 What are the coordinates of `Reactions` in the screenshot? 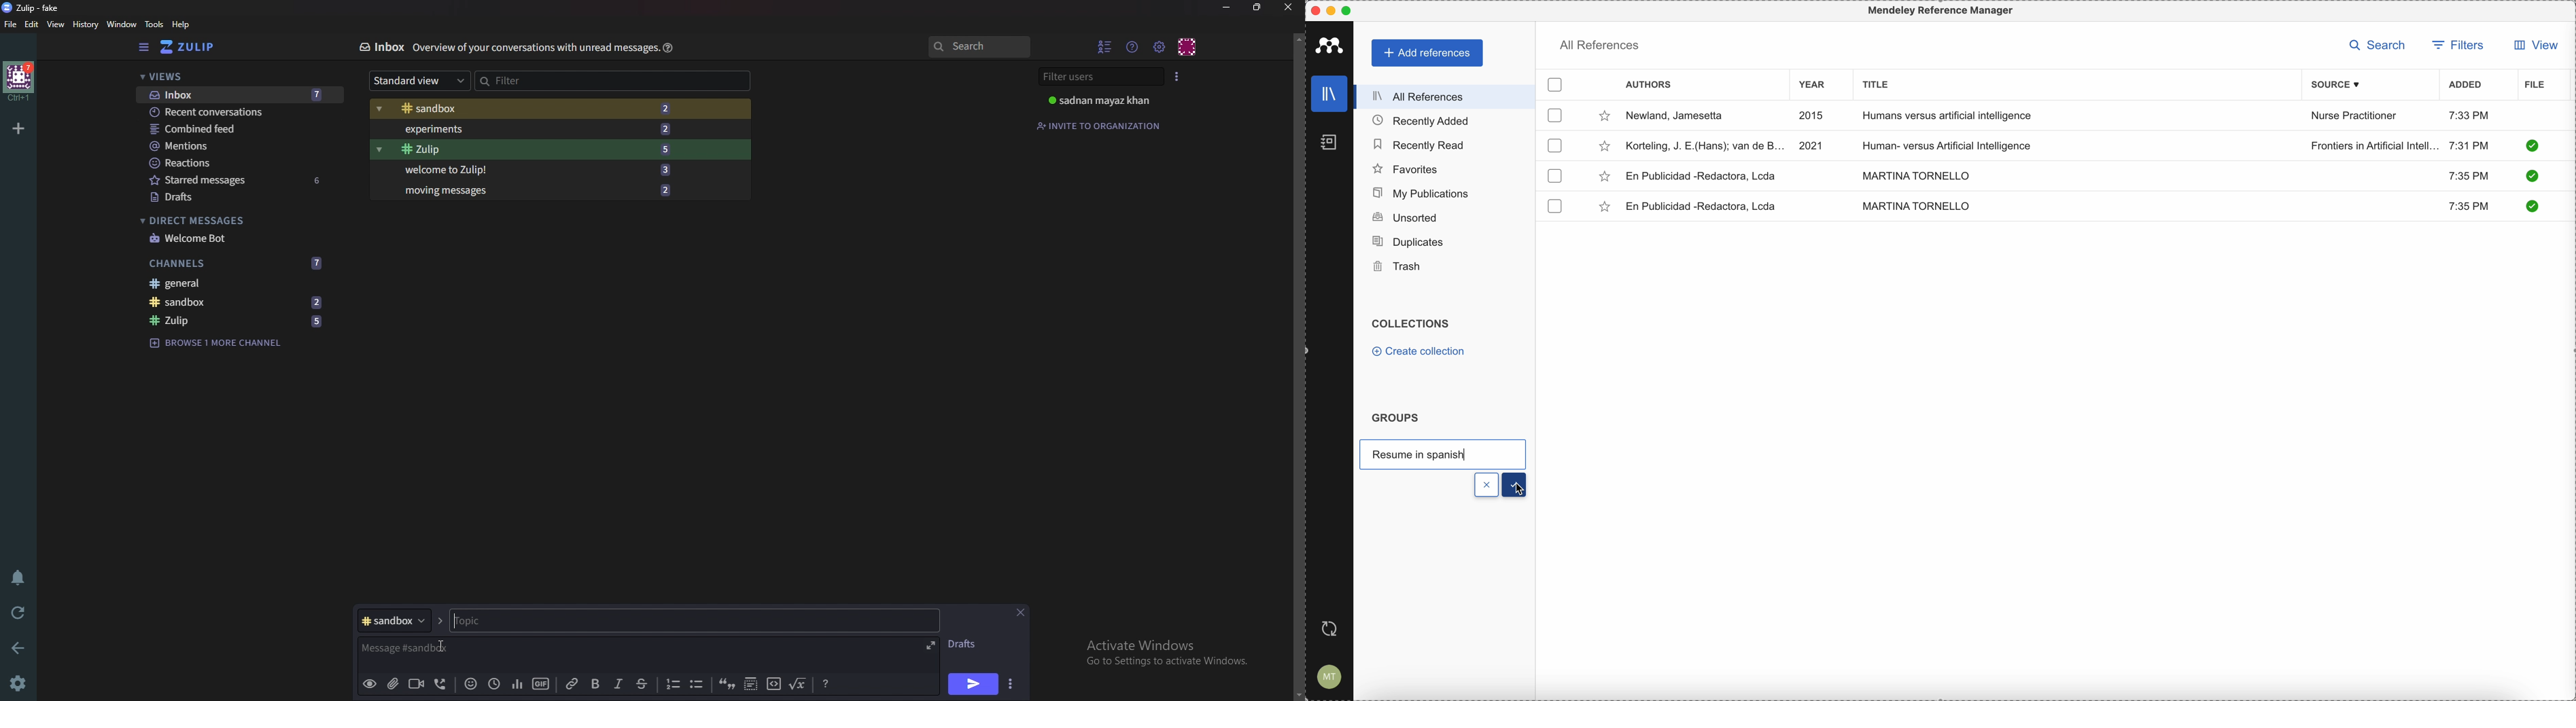 It's located at (239, 163).